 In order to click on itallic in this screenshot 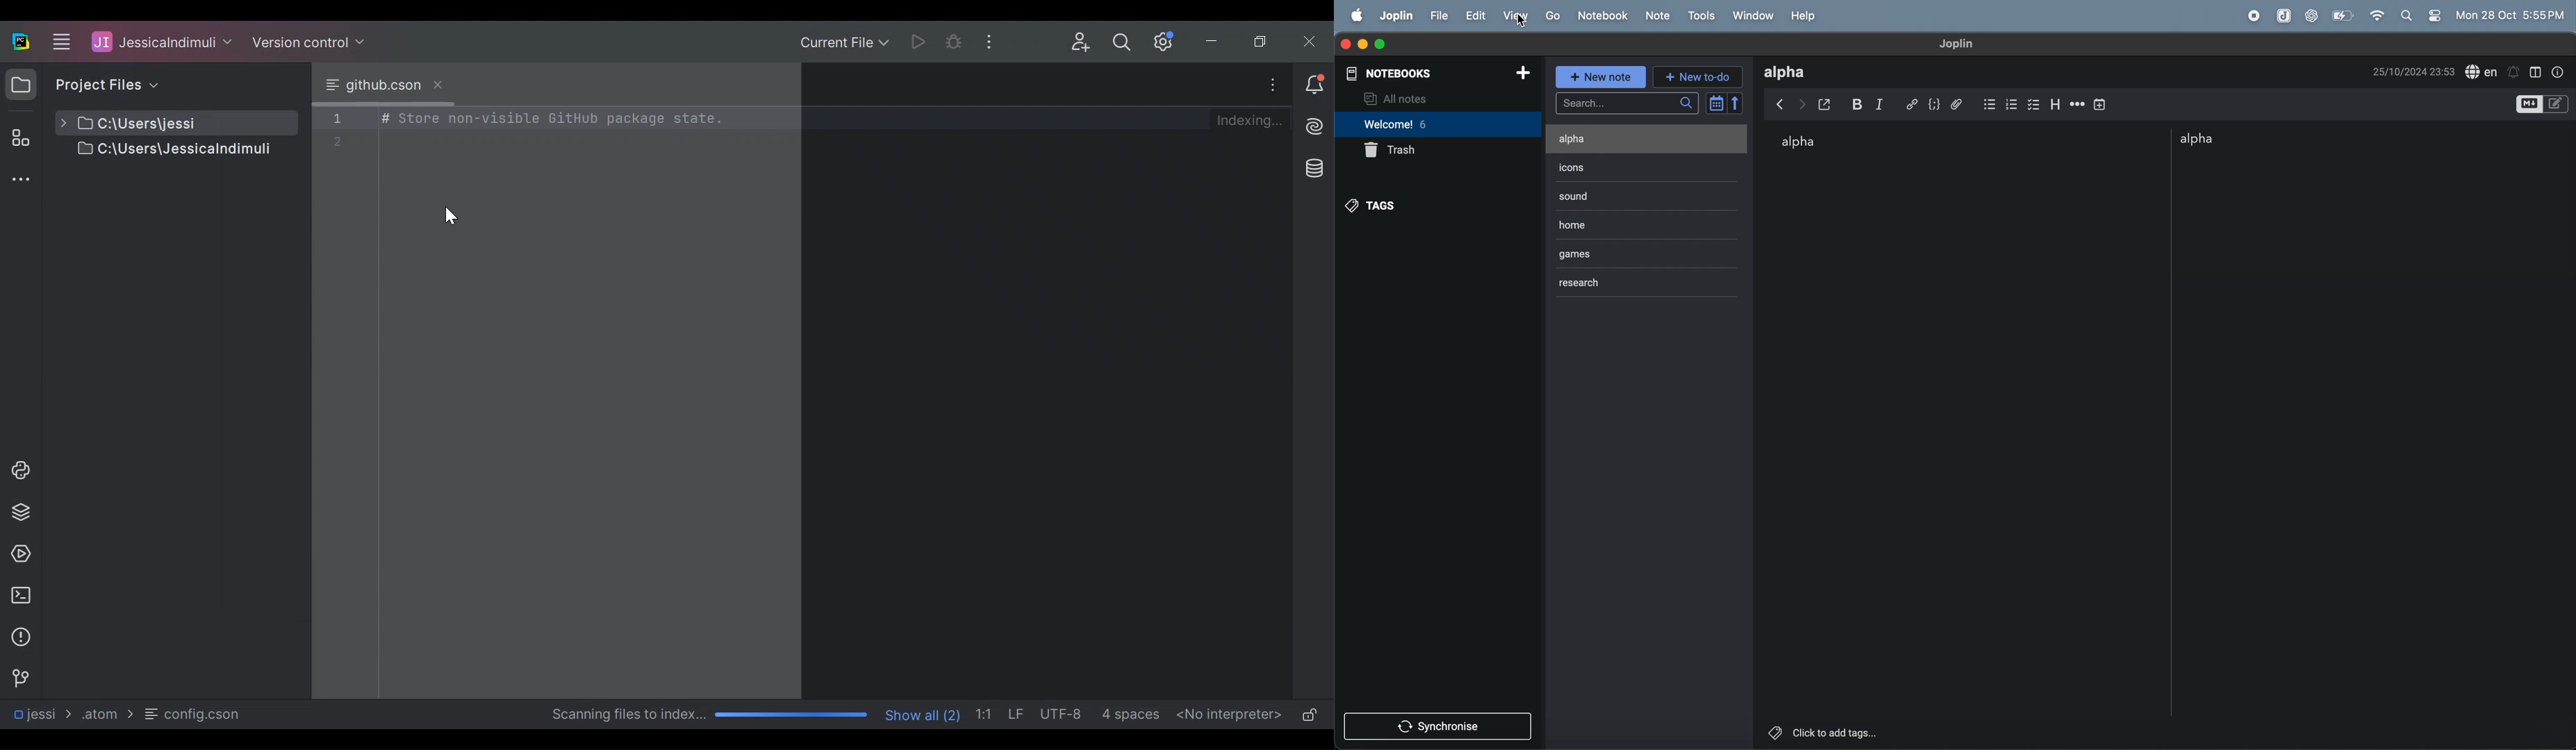, I will do `click(1888, 104)`.